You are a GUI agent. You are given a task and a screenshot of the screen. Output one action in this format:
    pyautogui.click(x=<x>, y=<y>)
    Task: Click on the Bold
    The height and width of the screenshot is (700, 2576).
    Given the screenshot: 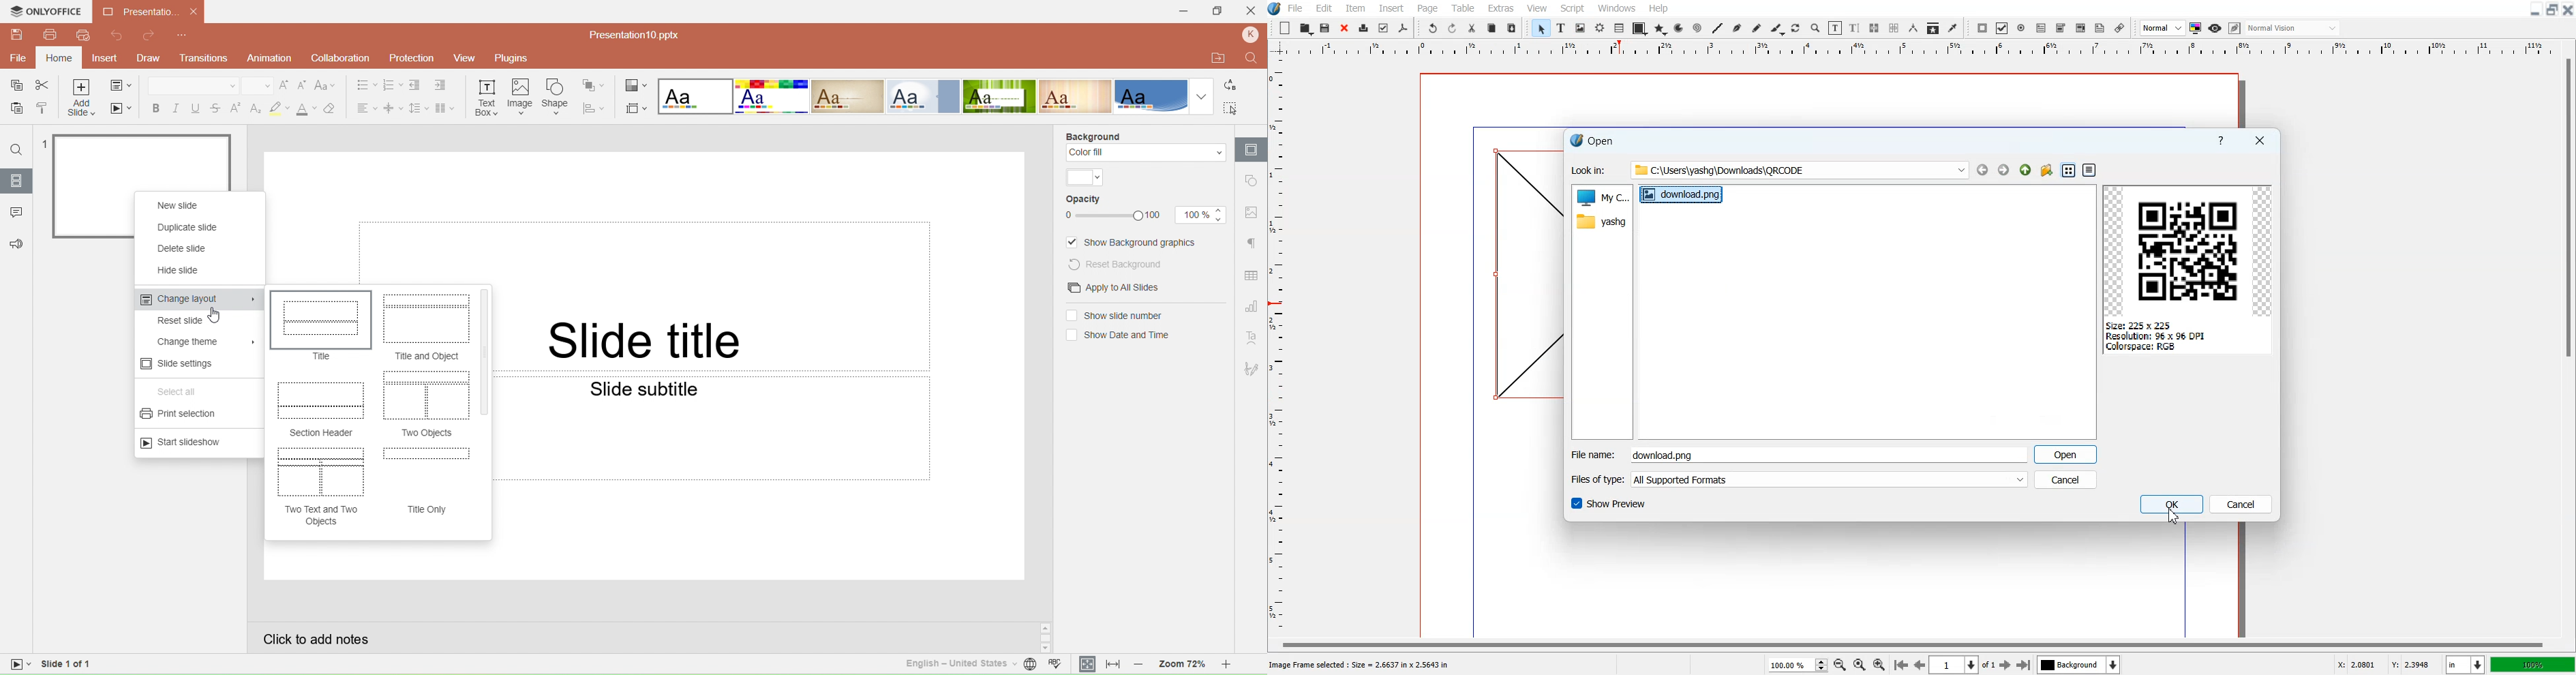 What is the action you would take?
    pyautogui.click(x=154, y=108)
    